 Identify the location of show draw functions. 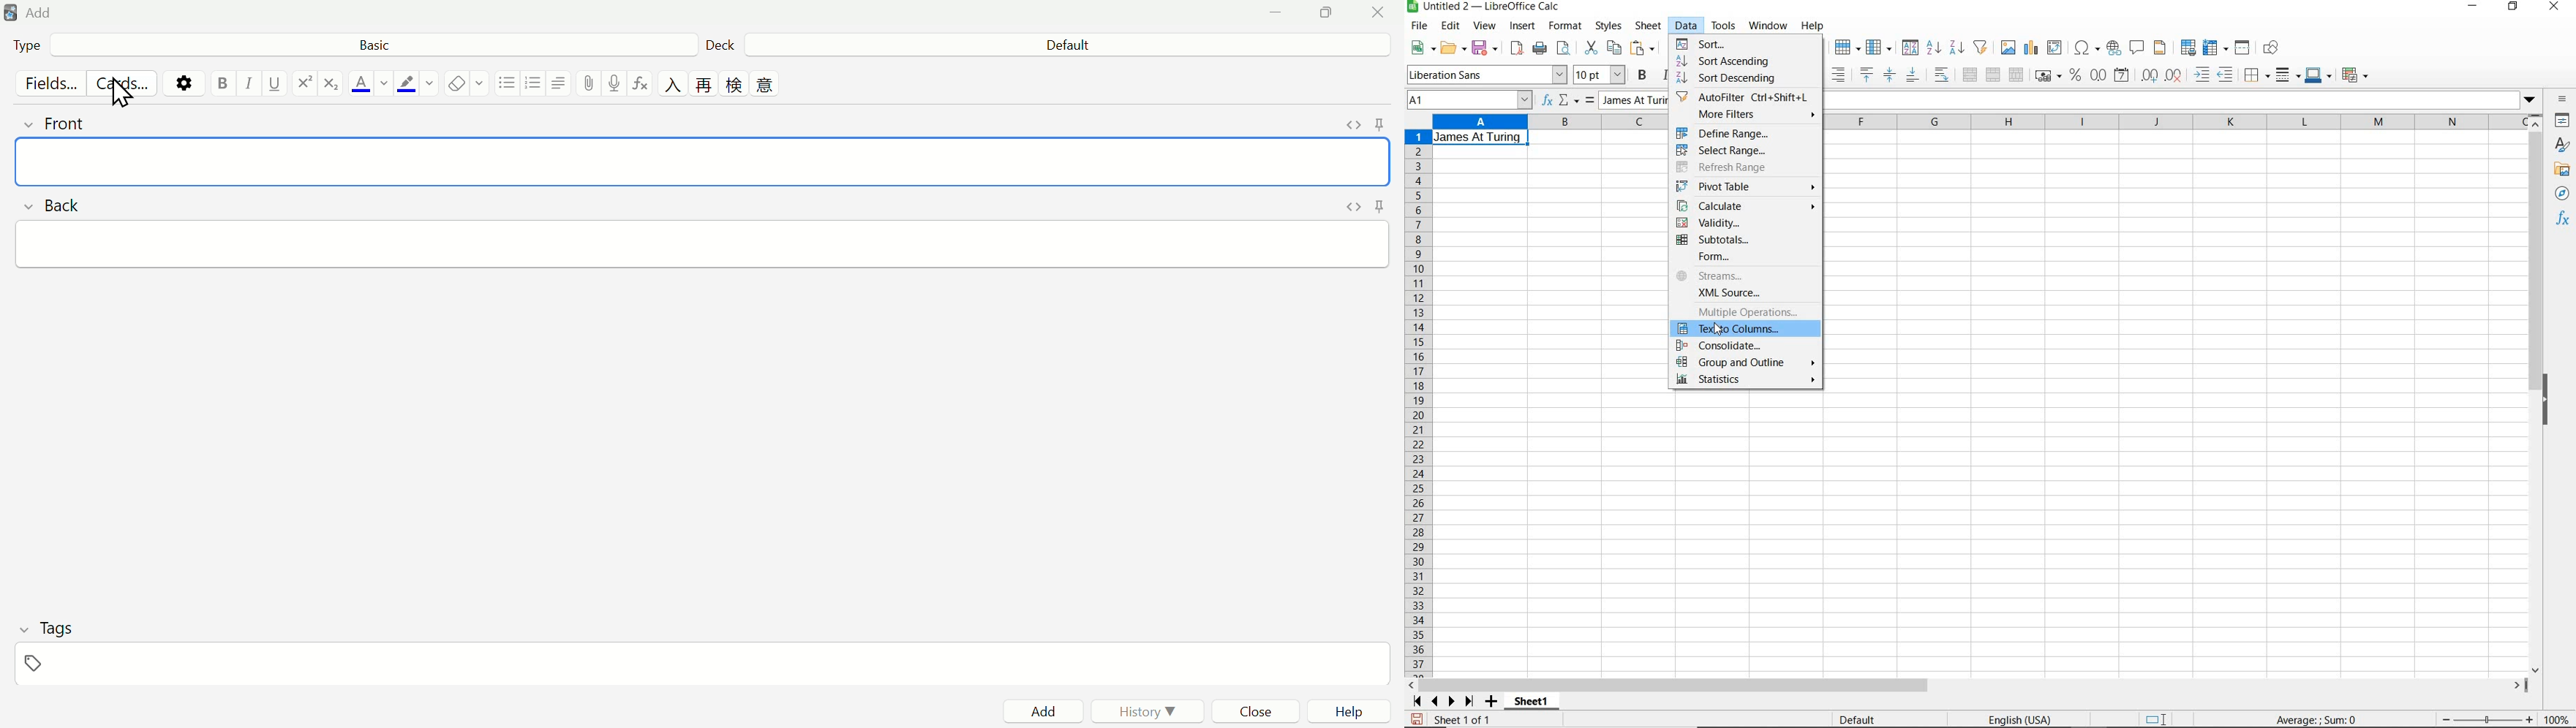
(2275, 50).